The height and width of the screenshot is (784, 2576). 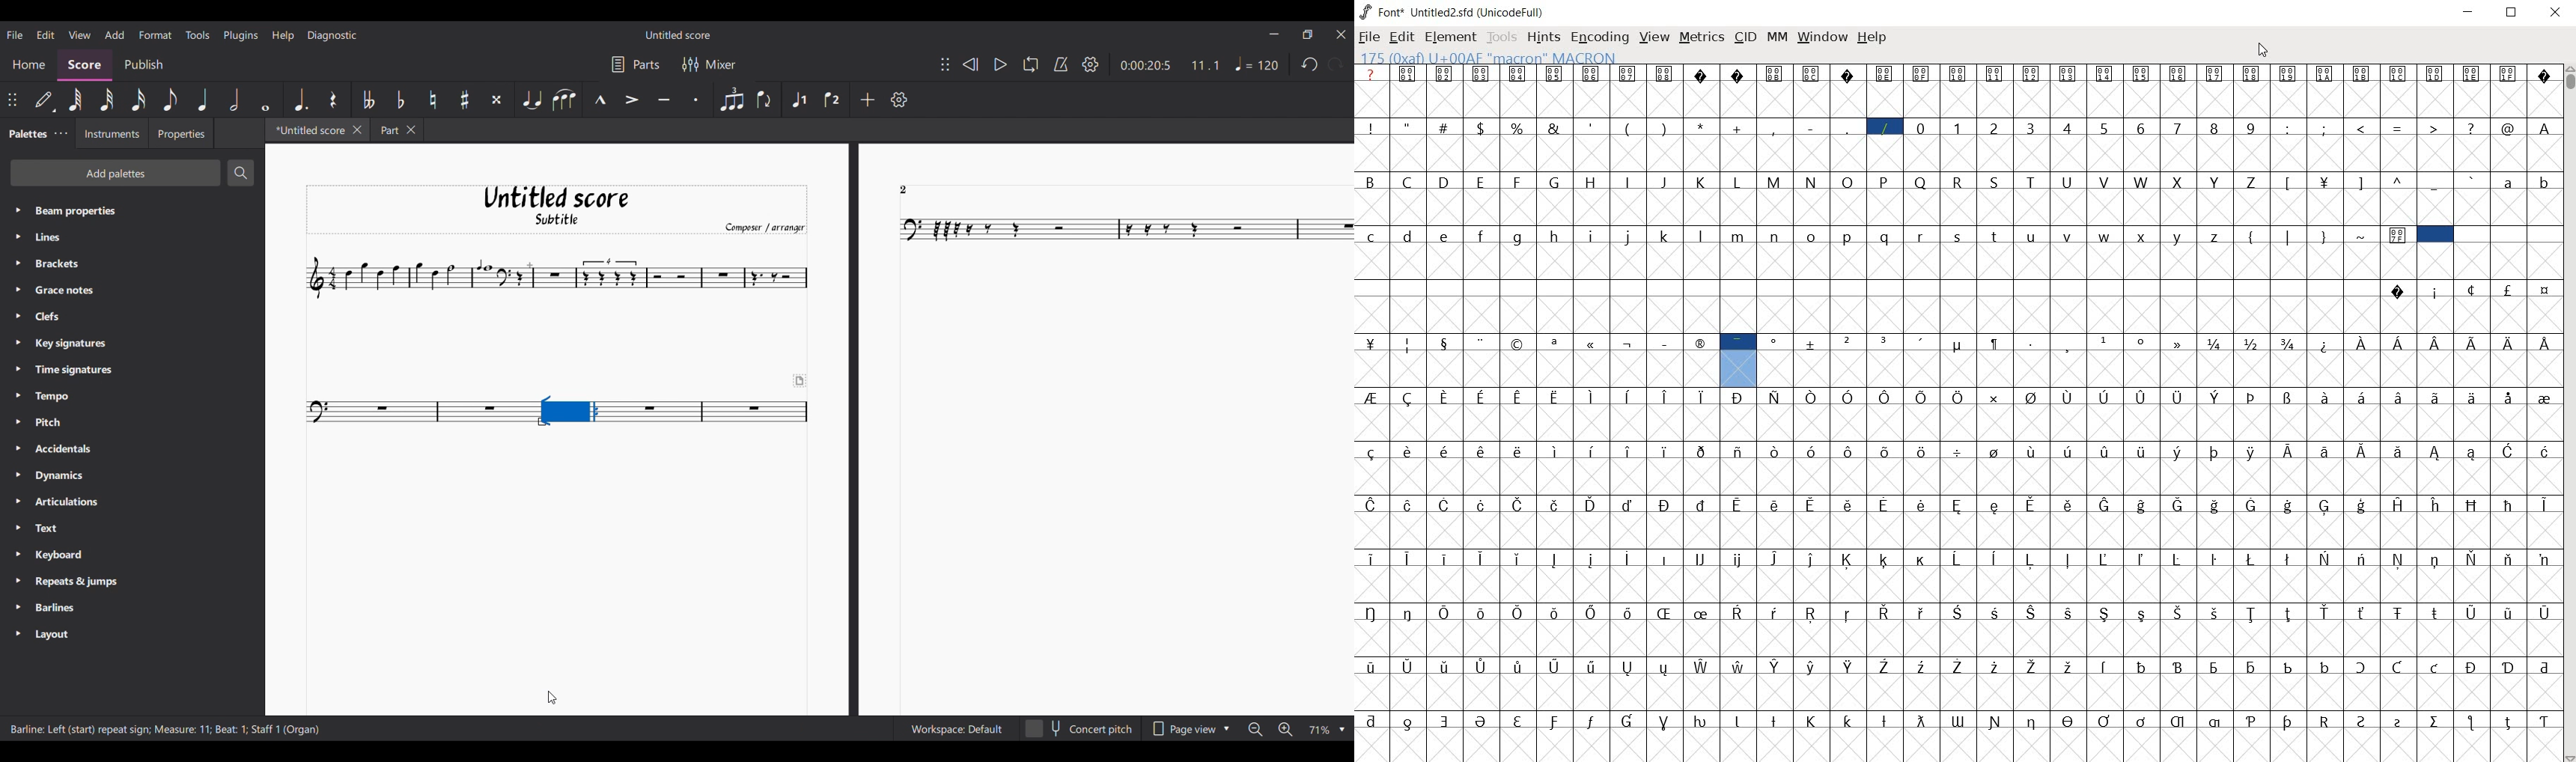 I want to click on ELEMENT, so click(x=1452, y=39).